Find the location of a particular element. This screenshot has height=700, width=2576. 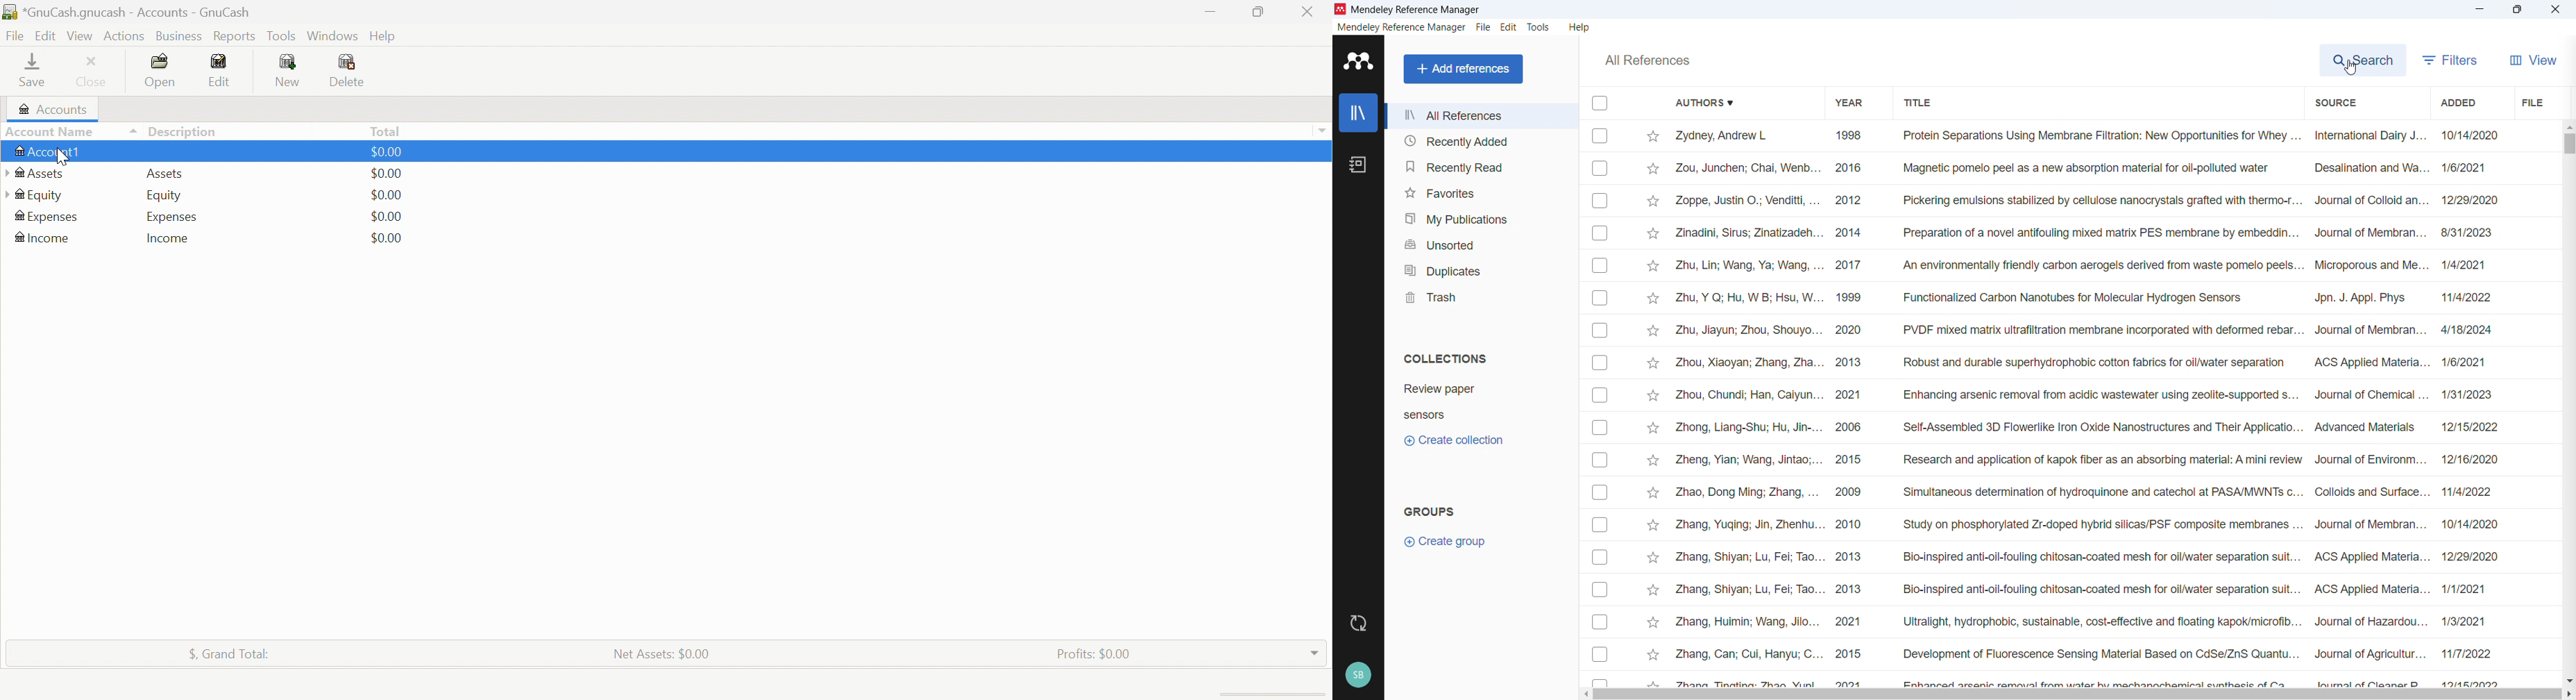

Trash  is located at coordinates (1480, 295).